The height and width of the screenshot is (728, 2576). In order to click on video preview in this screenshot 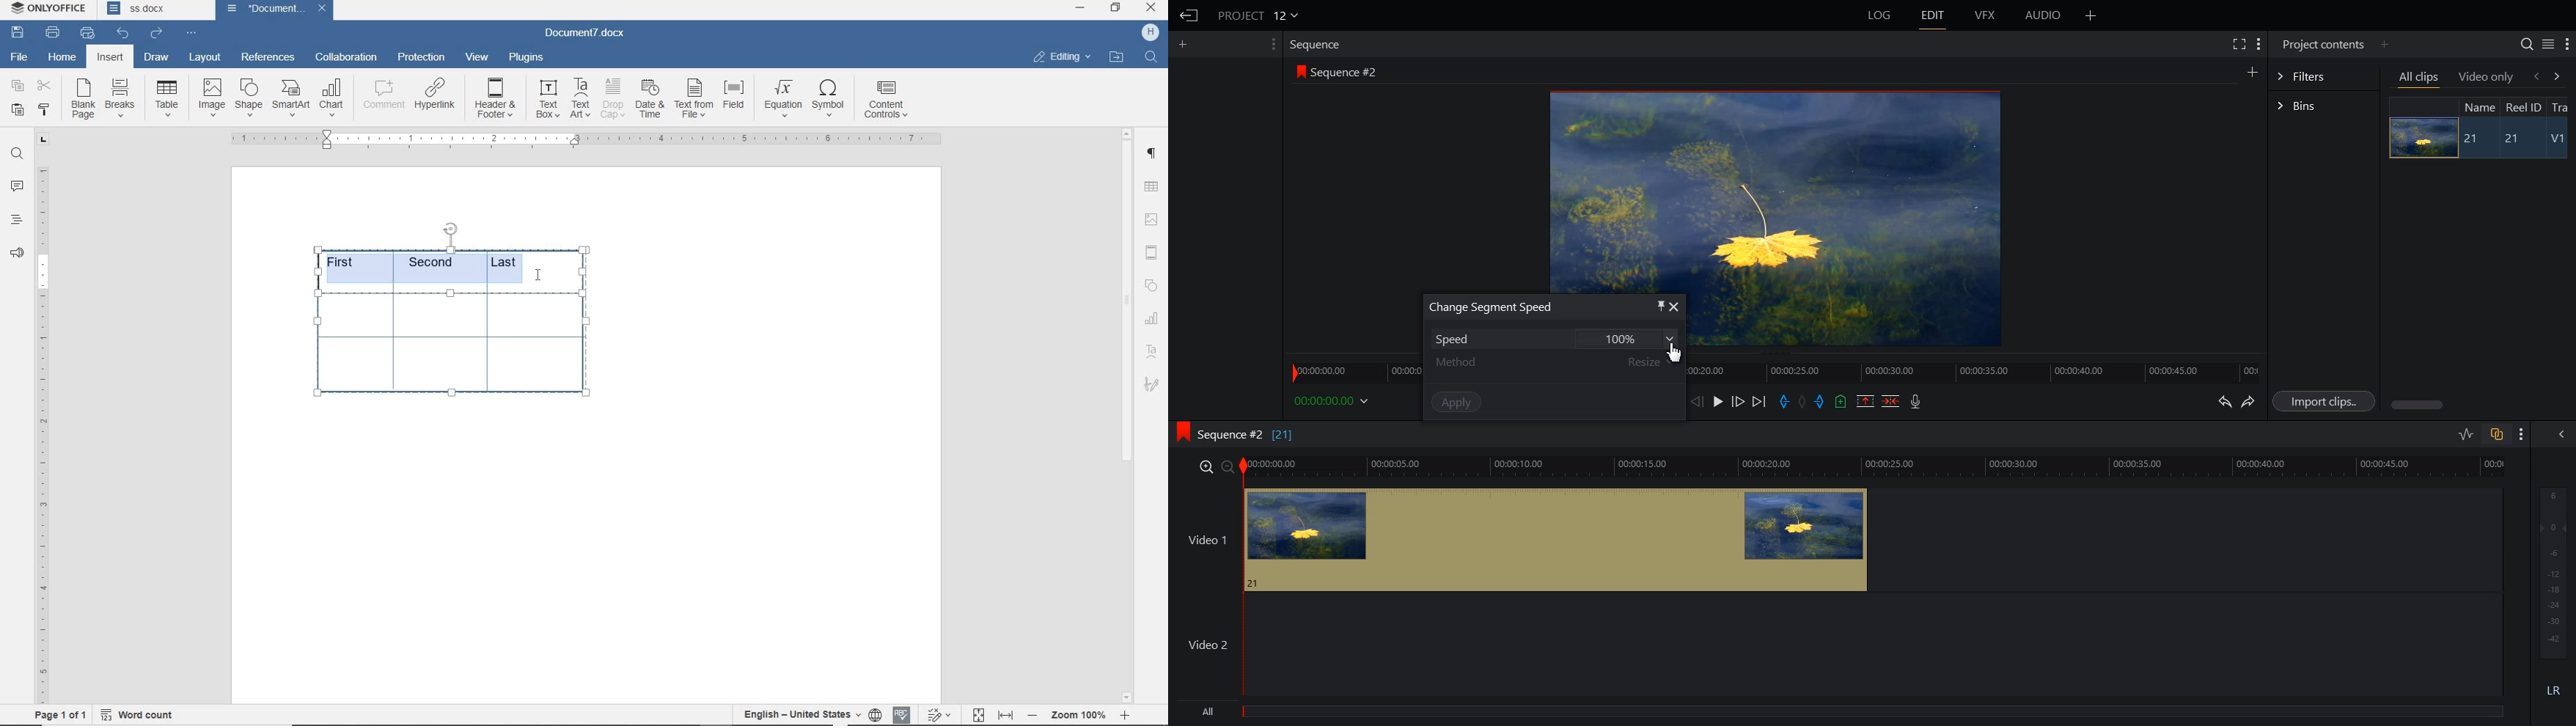, I will do `click(1854, 318)`.